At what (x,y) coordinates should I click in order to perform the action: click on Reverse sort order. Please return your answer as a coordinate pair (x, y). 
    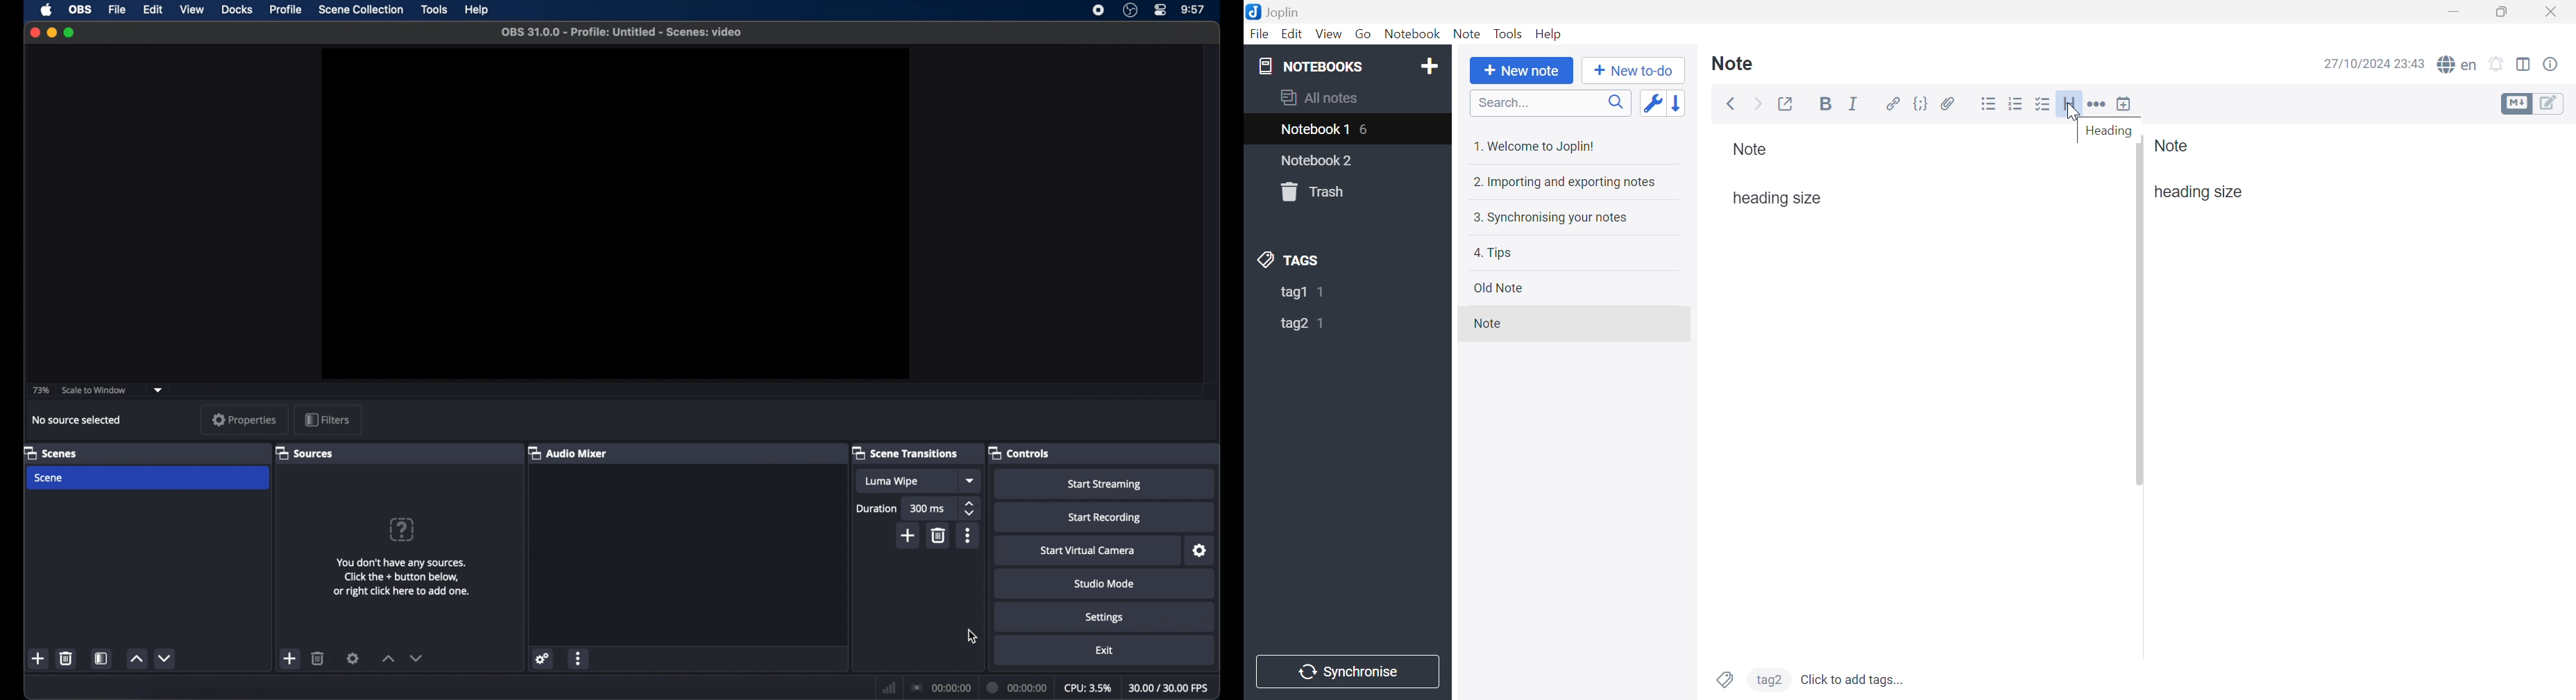
    Looking at the image, I should click on (1677, 103).